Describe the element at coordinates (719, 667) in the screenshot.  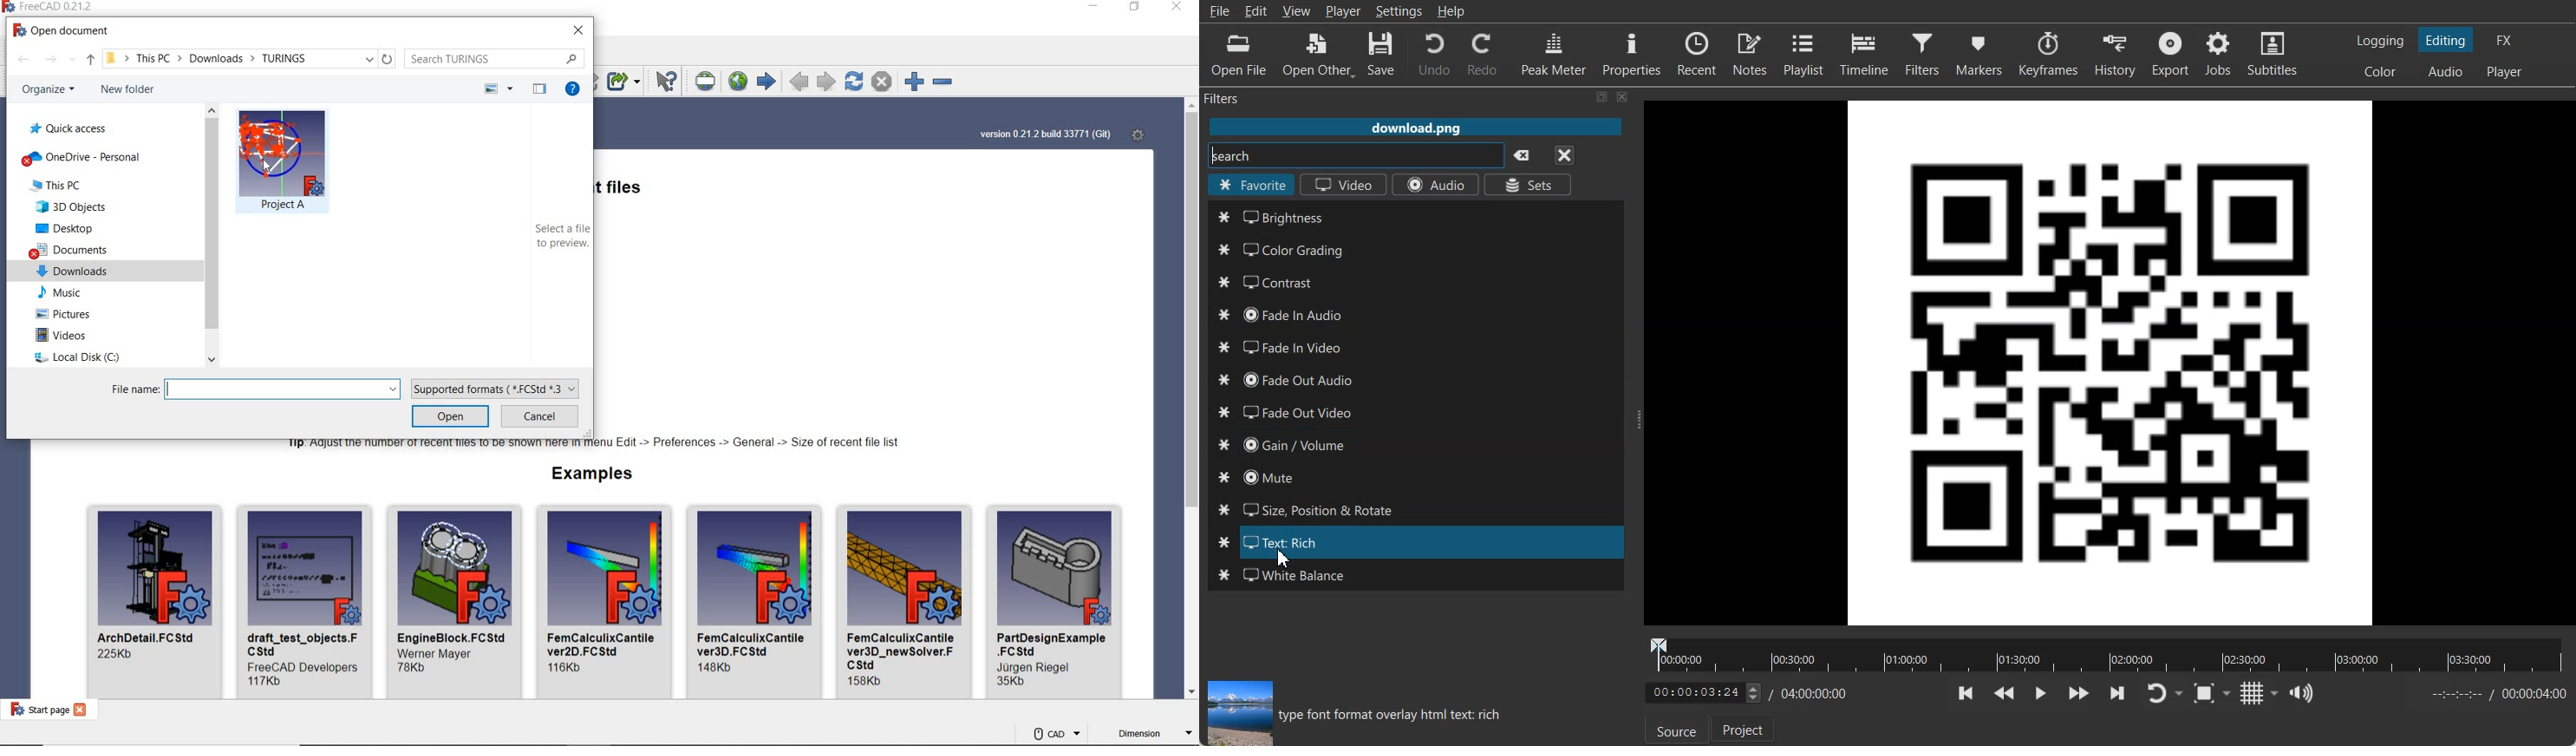
I see `size` at that location.